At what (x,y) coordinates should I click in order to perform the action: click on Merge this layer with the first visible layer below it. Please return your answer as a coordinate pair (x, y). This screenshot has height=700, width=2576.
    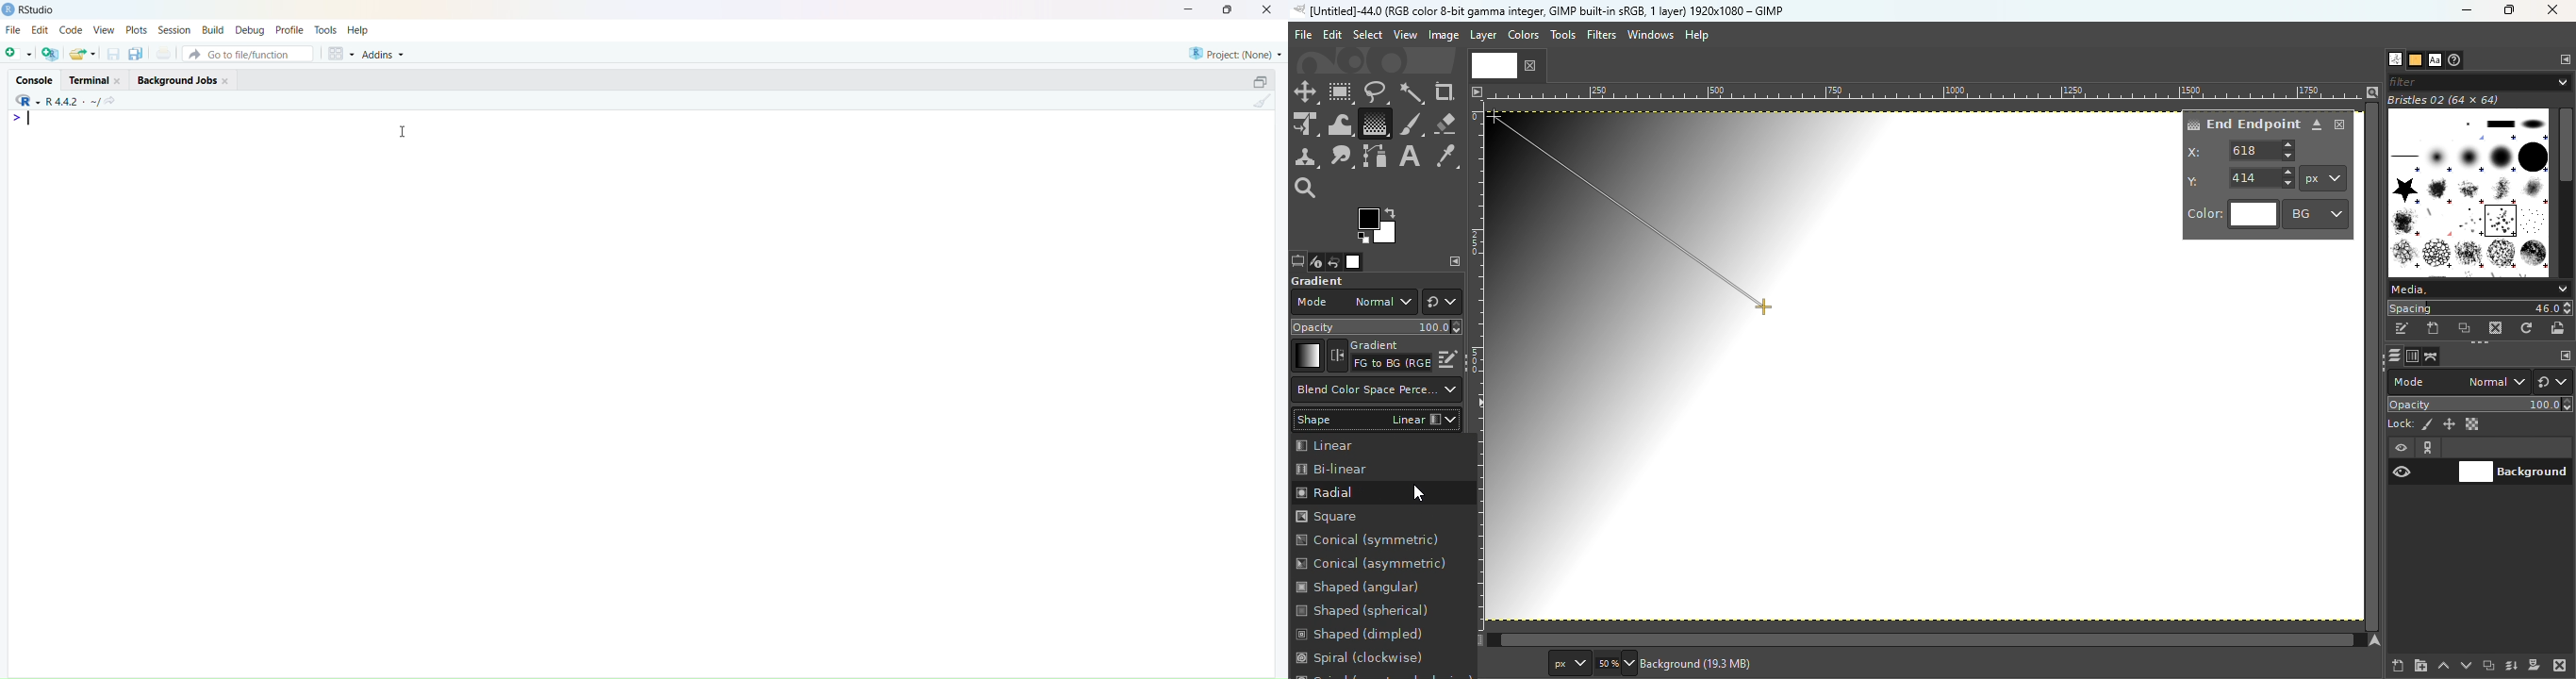
    Looking at the image, I should click on (2512, 666).